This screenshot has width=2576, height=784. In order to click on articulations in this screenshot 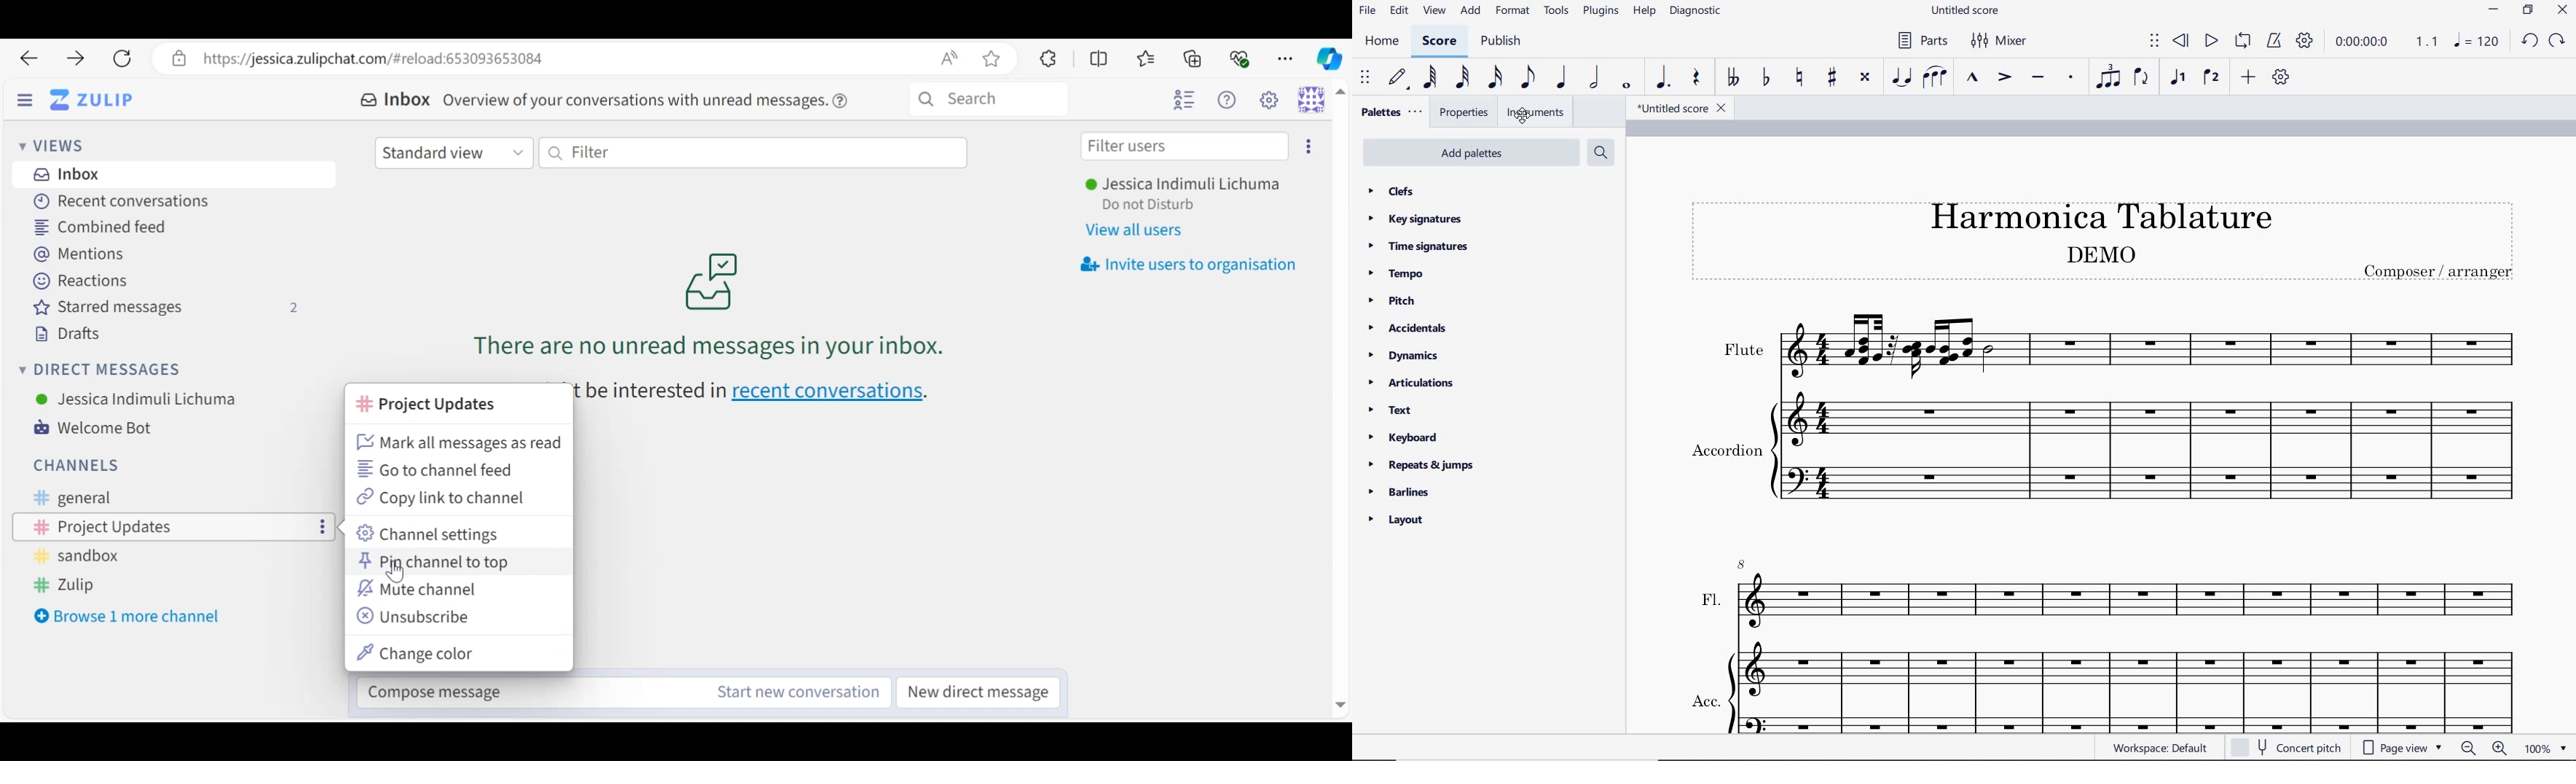, I will do `click(1411, 386)`.